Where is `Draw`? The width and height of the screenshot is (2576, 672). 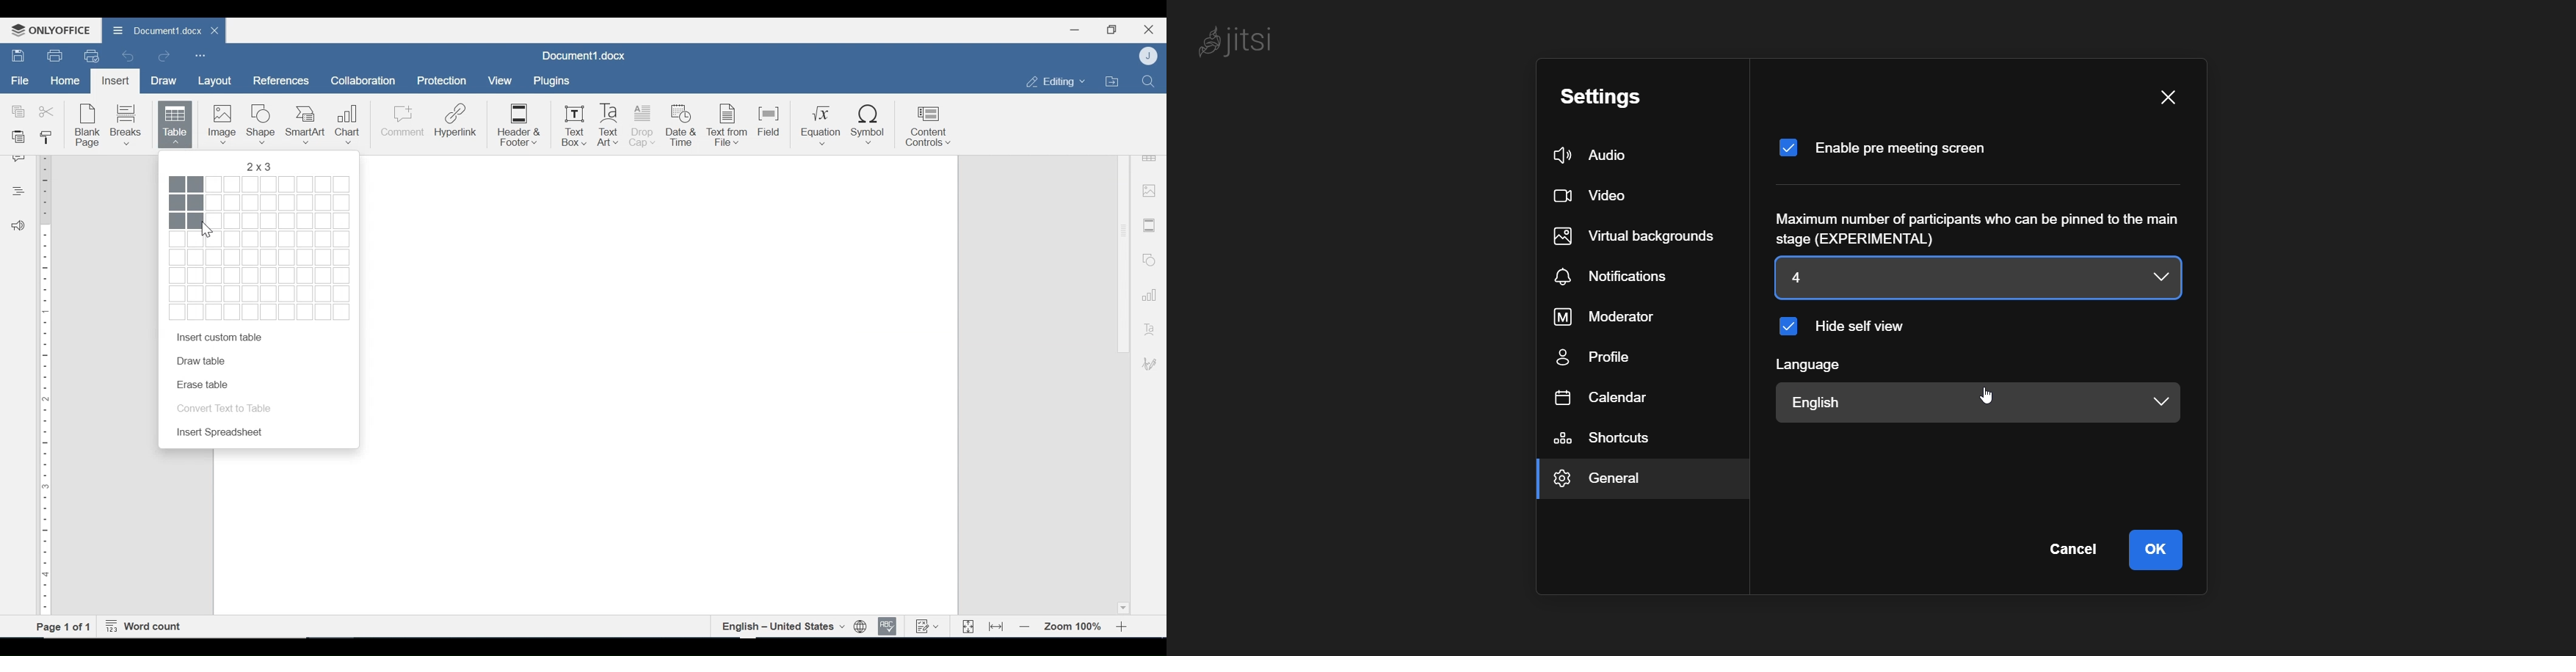
Draw is located at coordinates (163, 81).